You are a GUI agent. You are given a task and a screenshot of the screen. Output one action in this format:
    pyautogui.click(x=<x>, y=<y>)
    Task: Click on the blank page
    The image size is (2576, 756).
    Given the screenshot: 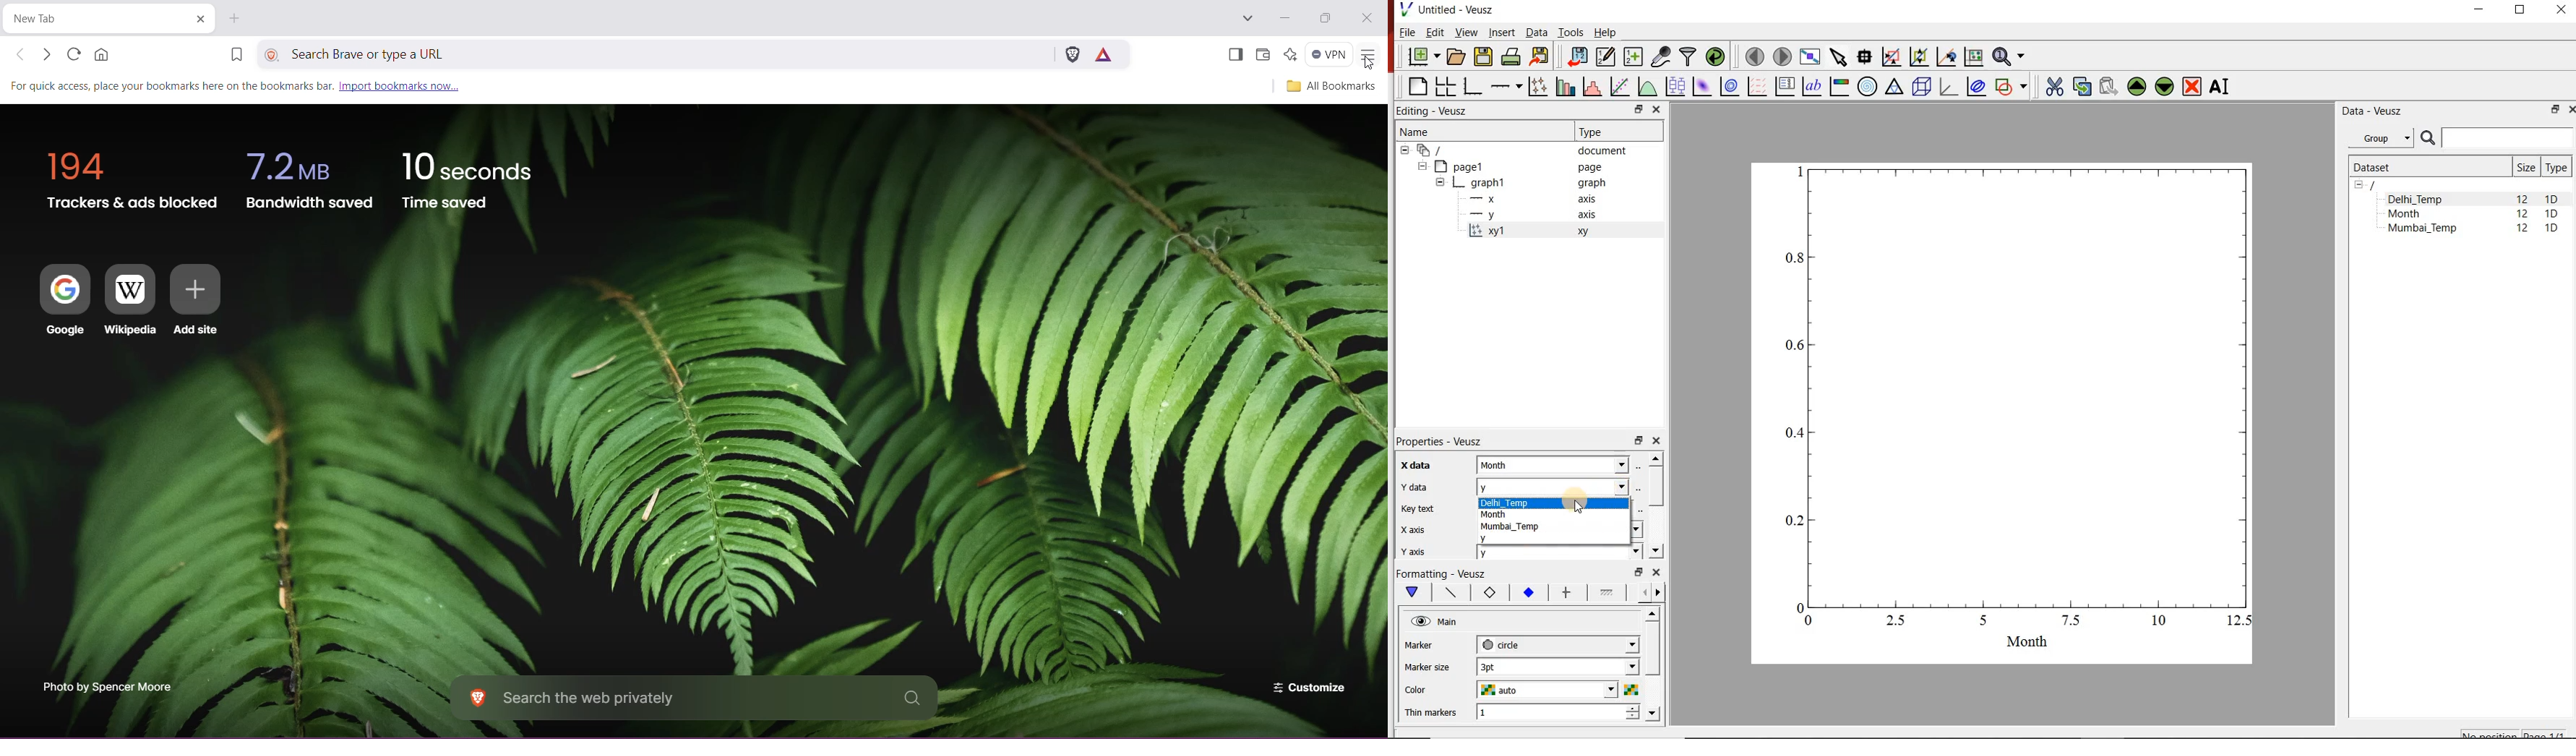 What is the action you would take?
    pyautogui.click(x=1415, y=86)
    